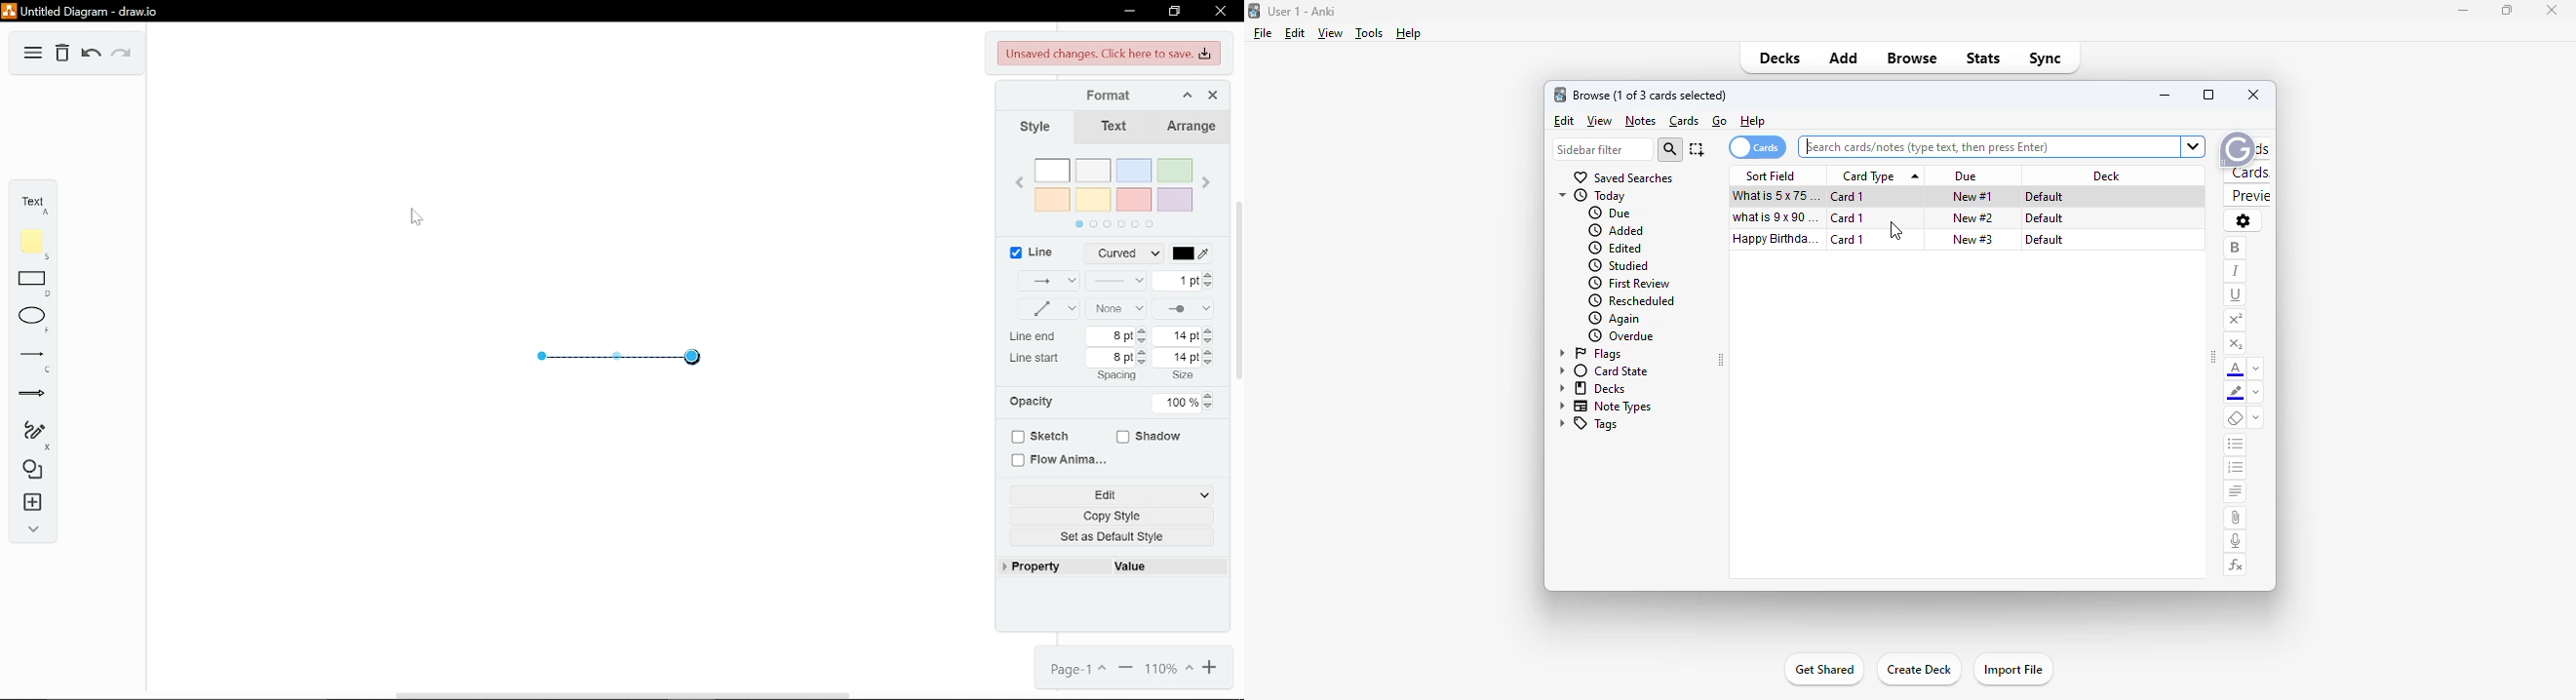 Image resolution: width=2576 pixels, height=700 pixels. What do you see at coordinates (33, 527) in the screenshot?
I see `Expand / collapse` at bounding box center [33, 527].